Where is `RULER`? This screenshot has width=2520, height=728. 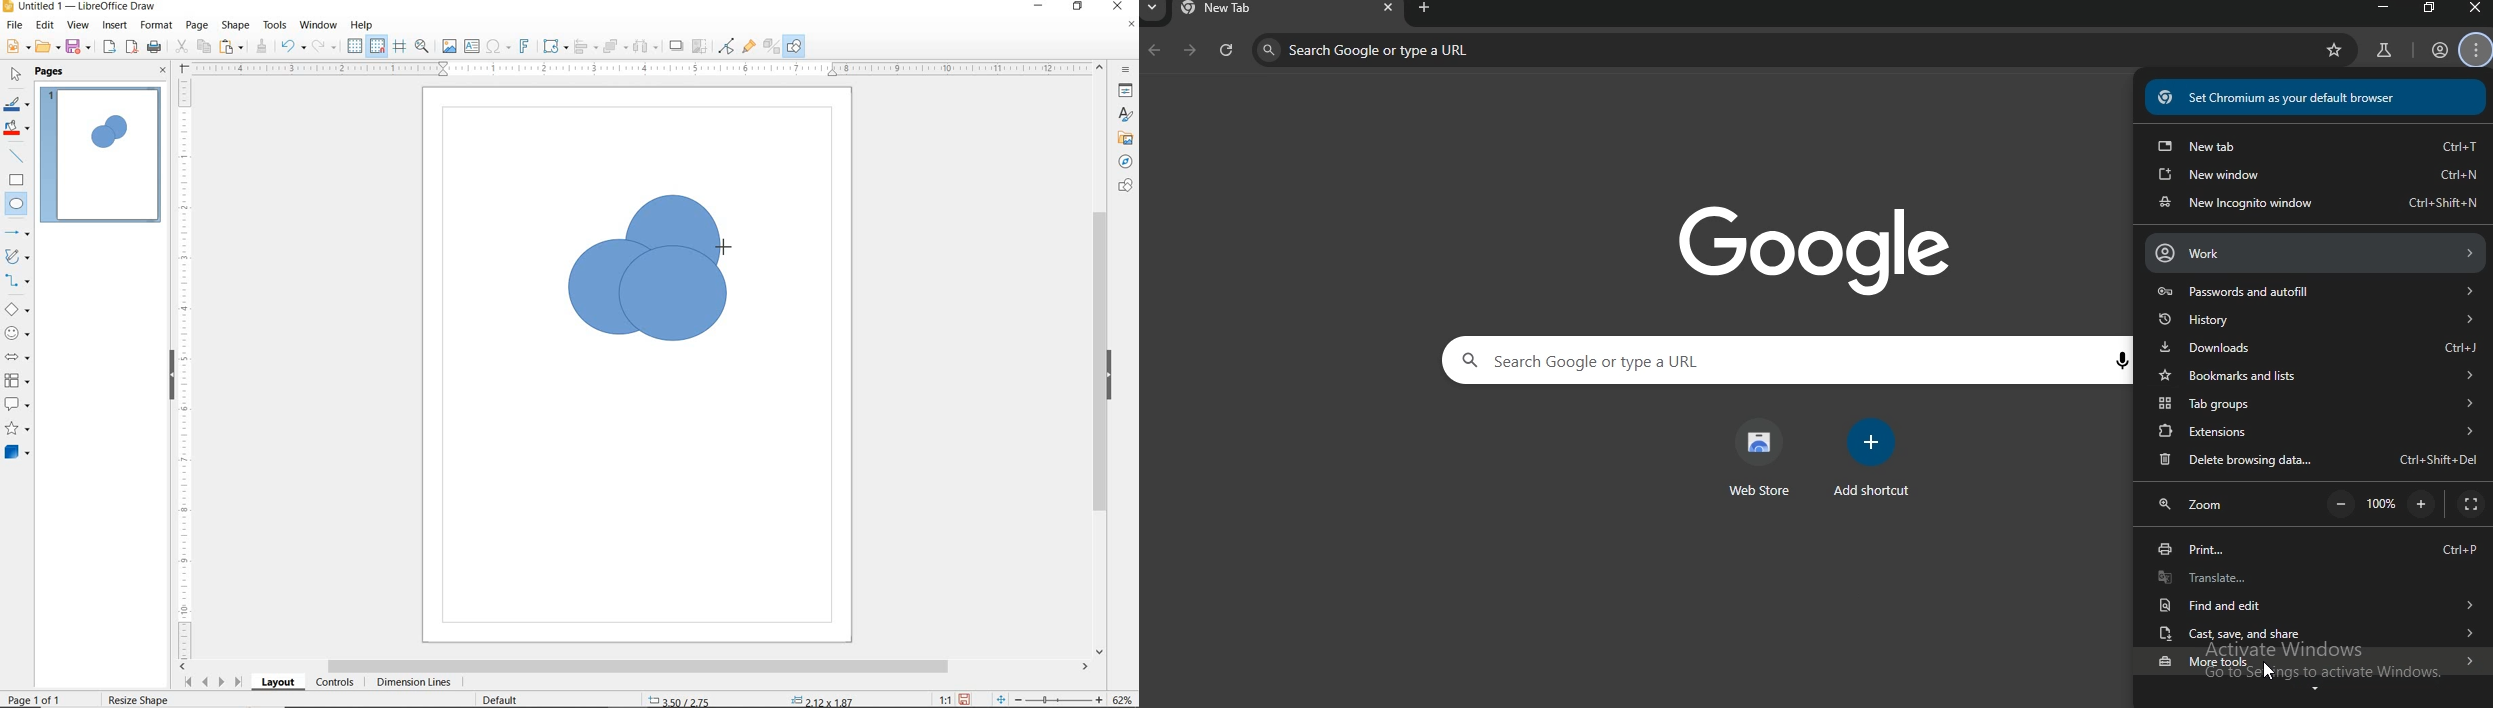
RULER is located at coordinates (186, 367).